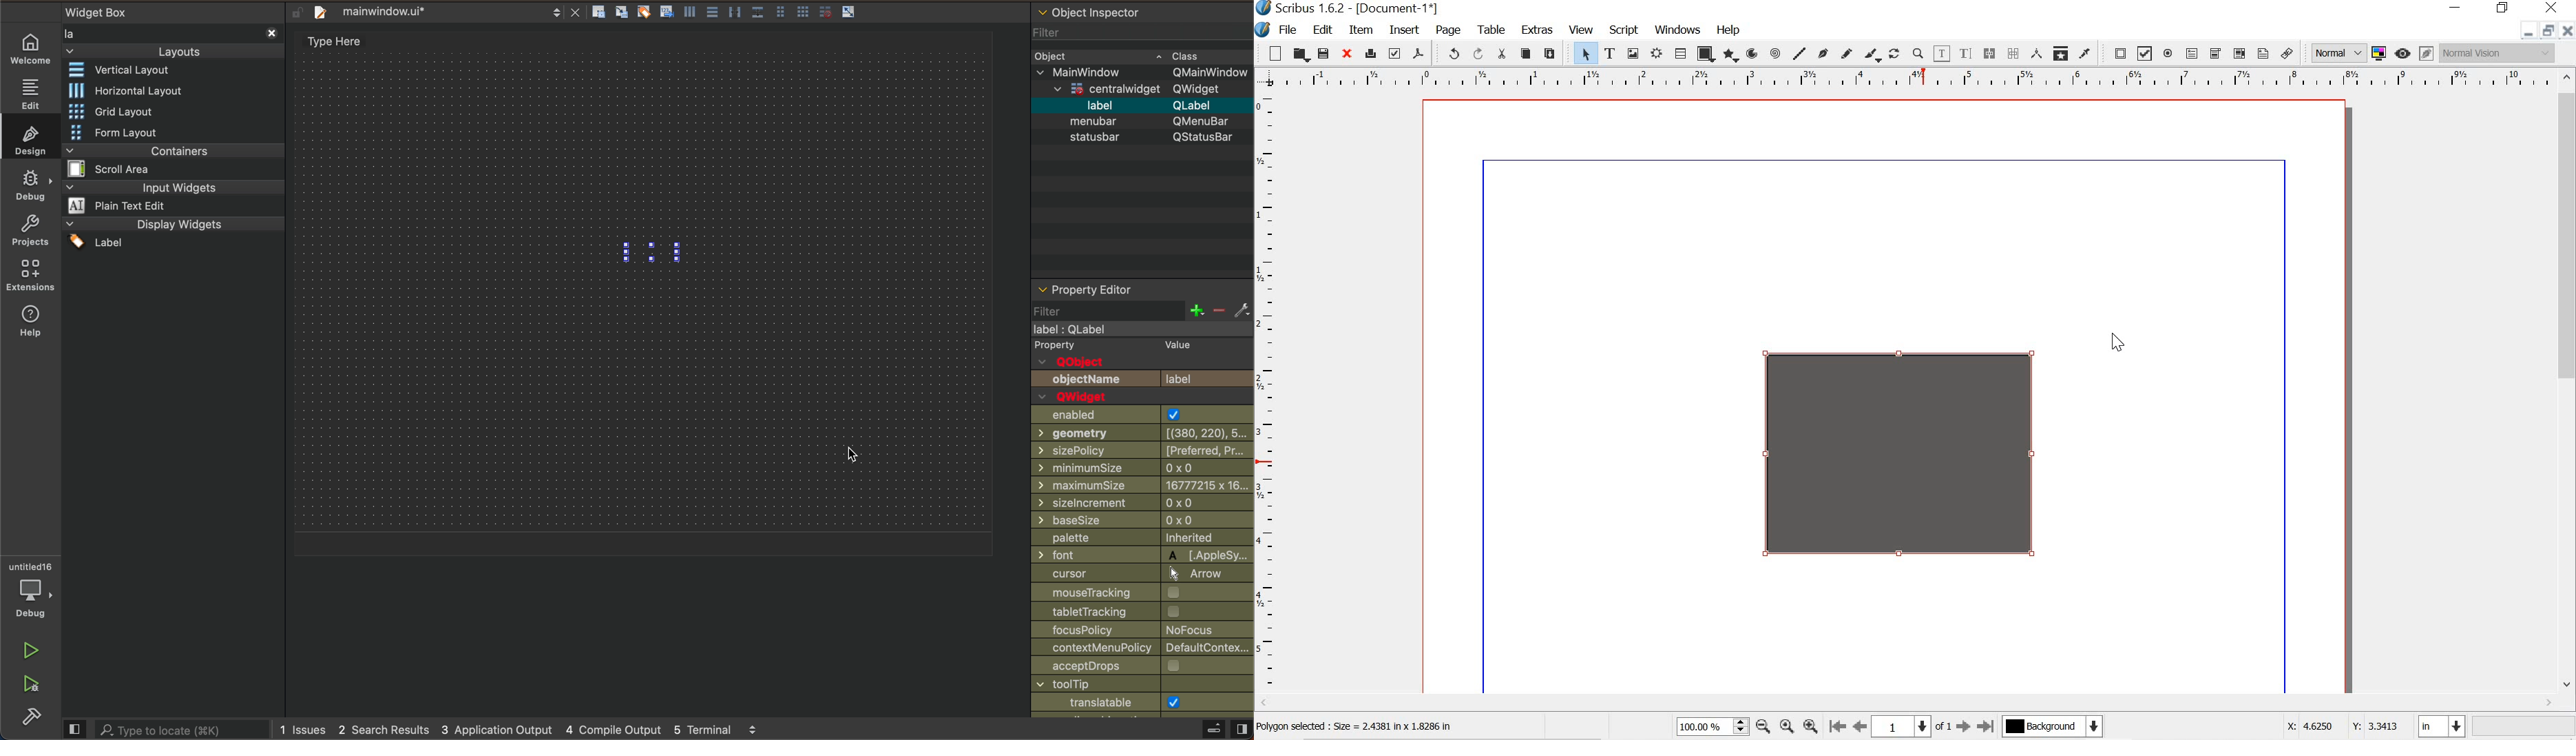 The height and width of the screenshot is (756, 2576). I want to click on minimize, so click(2526, 33).